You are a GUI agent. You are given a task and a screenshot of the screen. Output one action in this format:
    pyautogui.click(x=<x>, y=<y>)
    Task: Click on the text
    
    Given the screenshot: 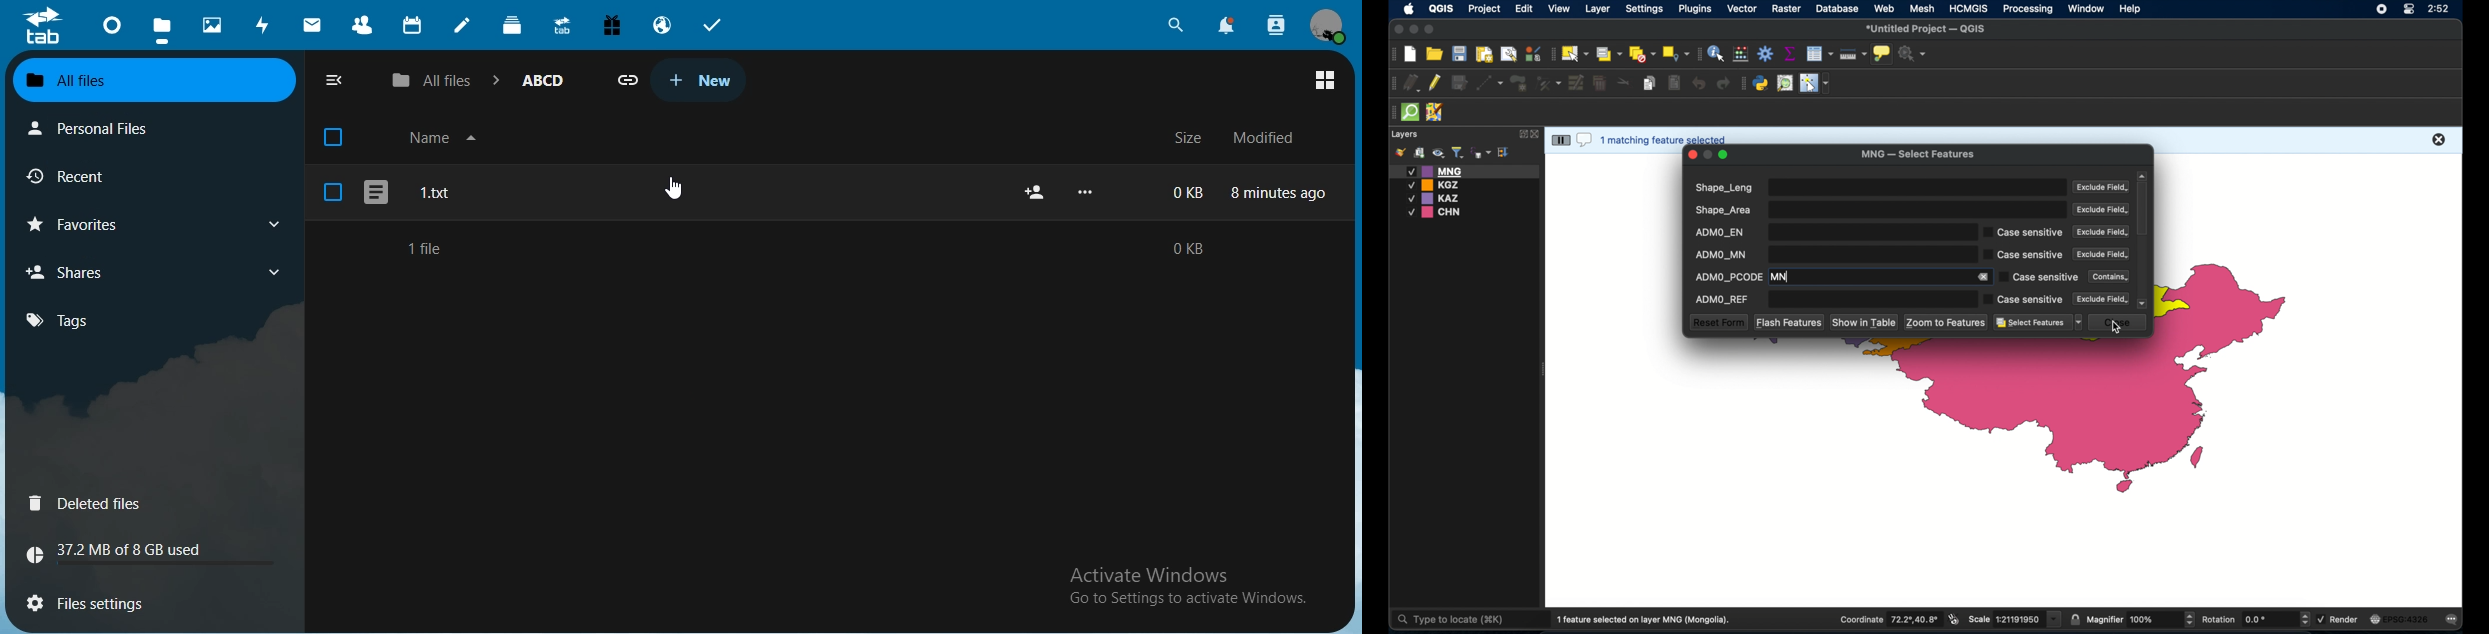 What is the action you would take?
    pyautogui.click(x=1246, y=192)
    